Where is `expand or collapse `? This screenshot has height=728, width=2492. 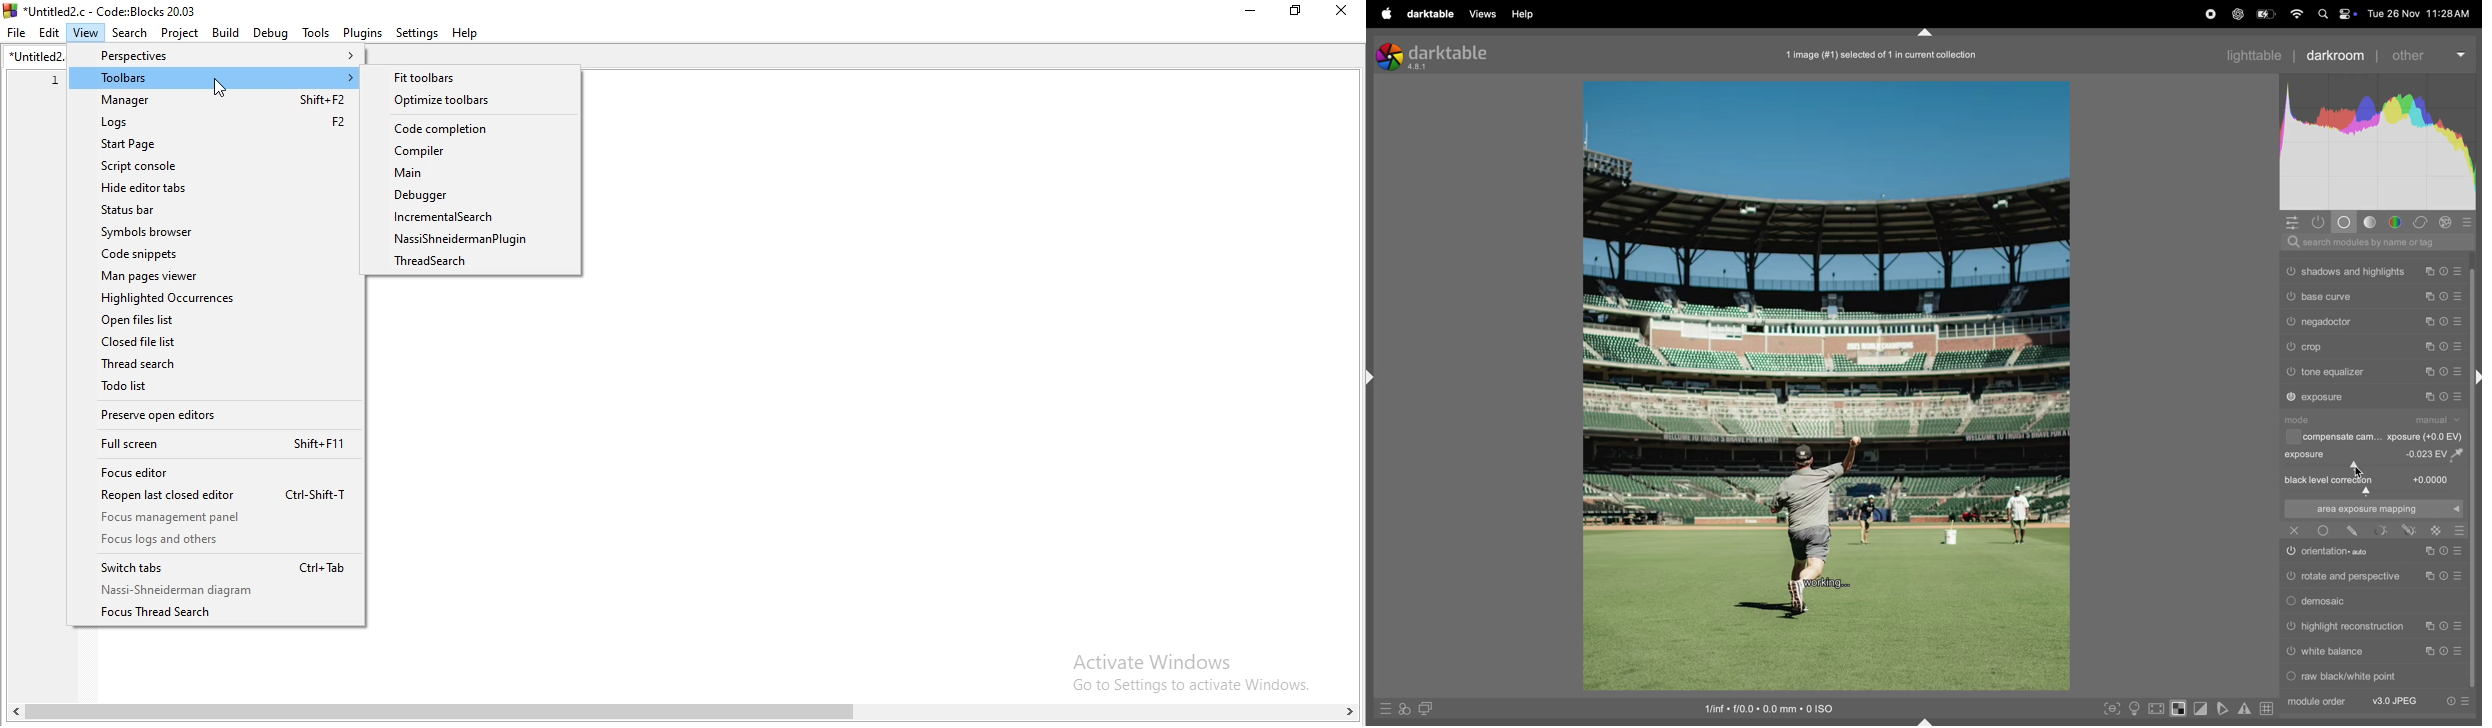
expand or collapse  is located at coordinates (2476, 379).